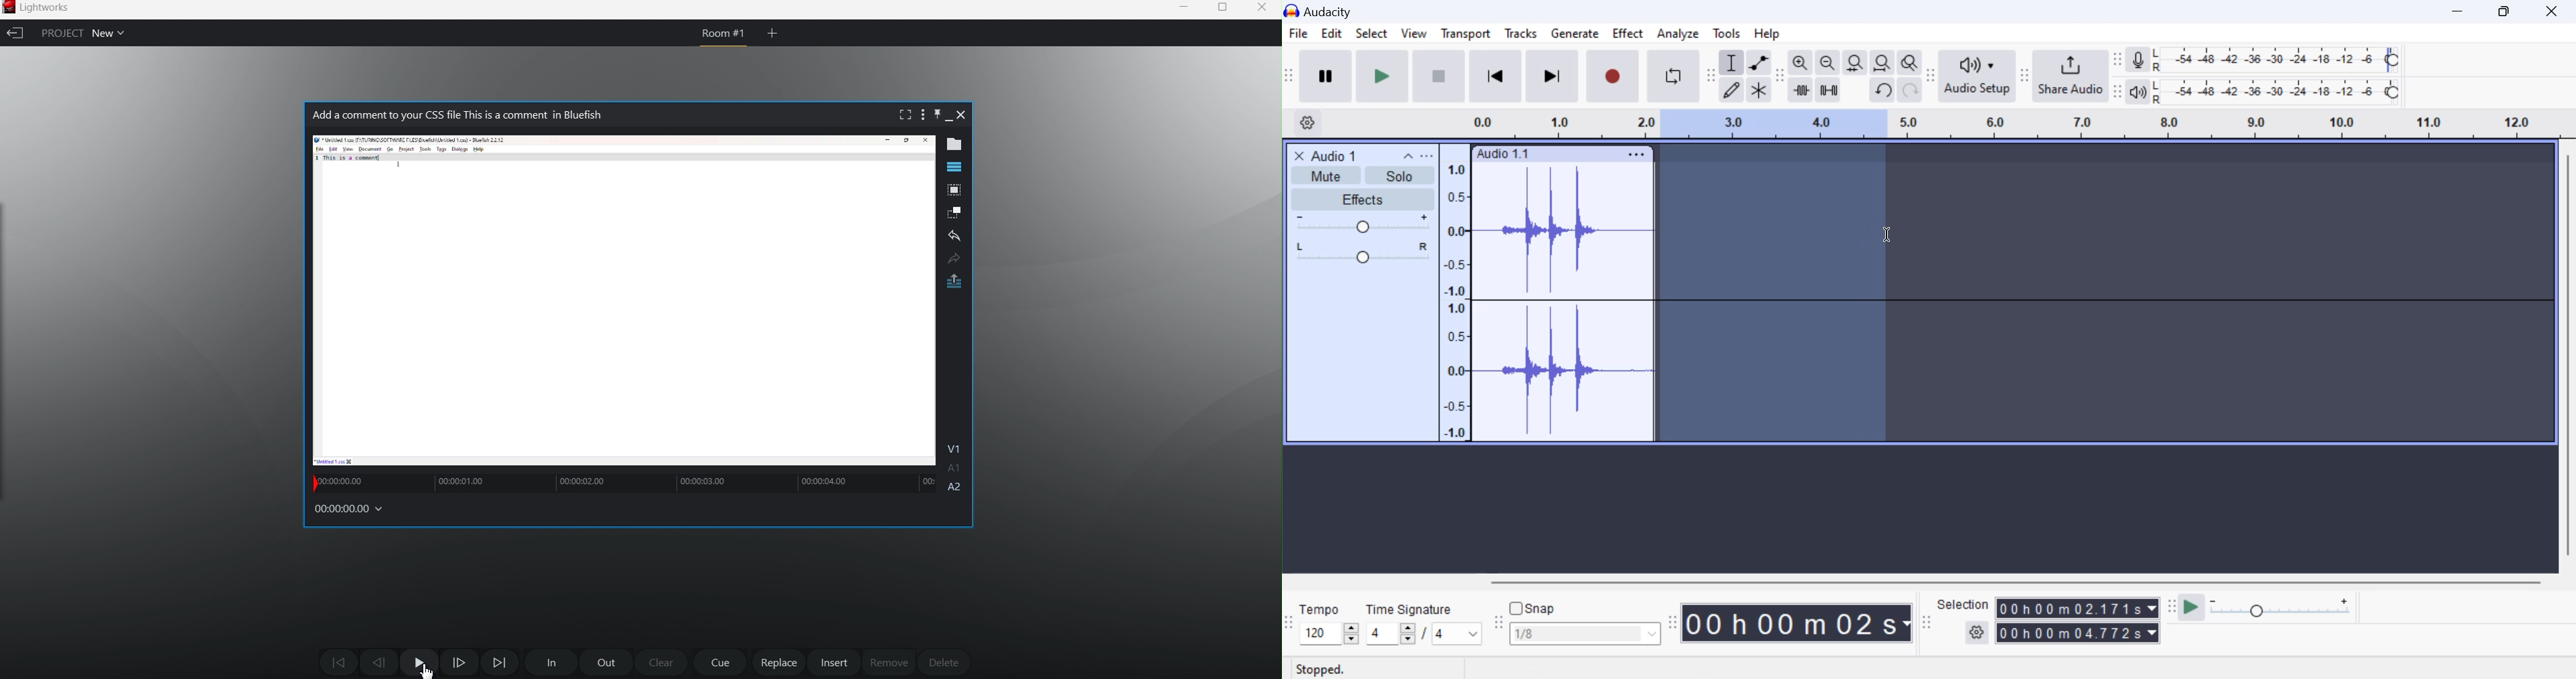 Image resolution: width=2576 pixels, height=700 pixels. I want to click on Volume, so click(1360, 224).